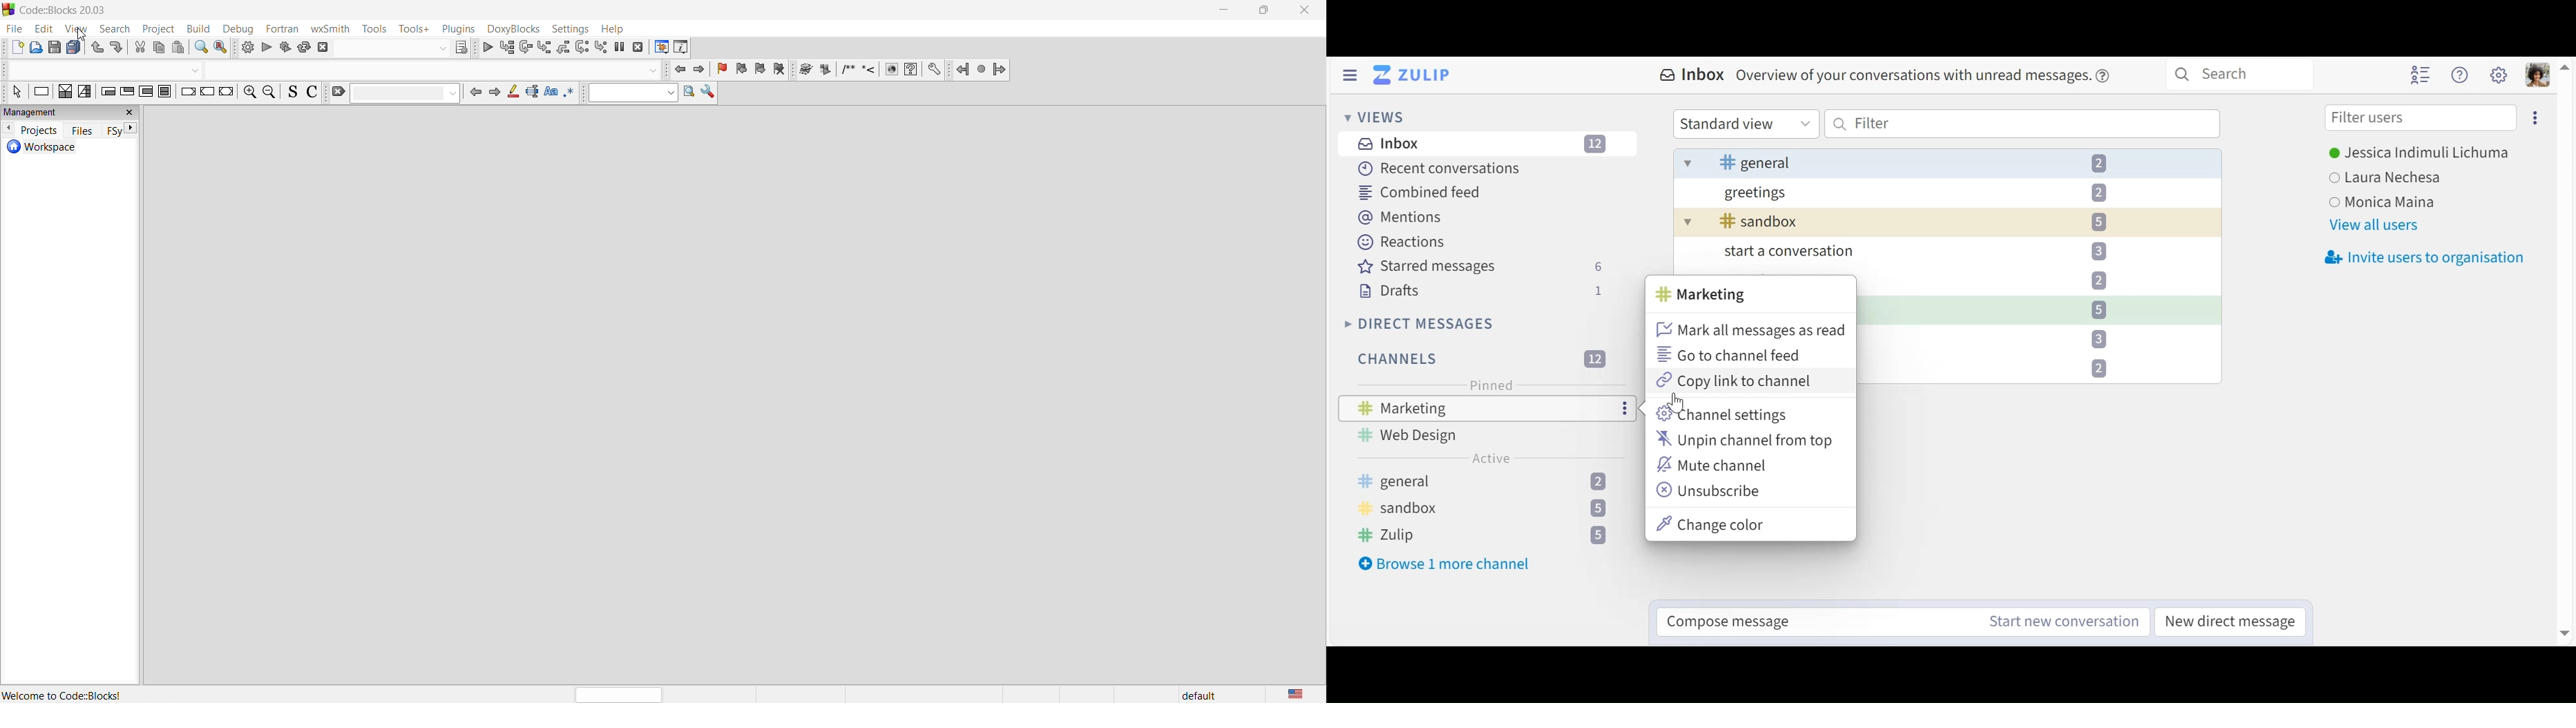  Describe the element at coordinates (1711, 524) in the screenshot. I see `Change color` at that location.